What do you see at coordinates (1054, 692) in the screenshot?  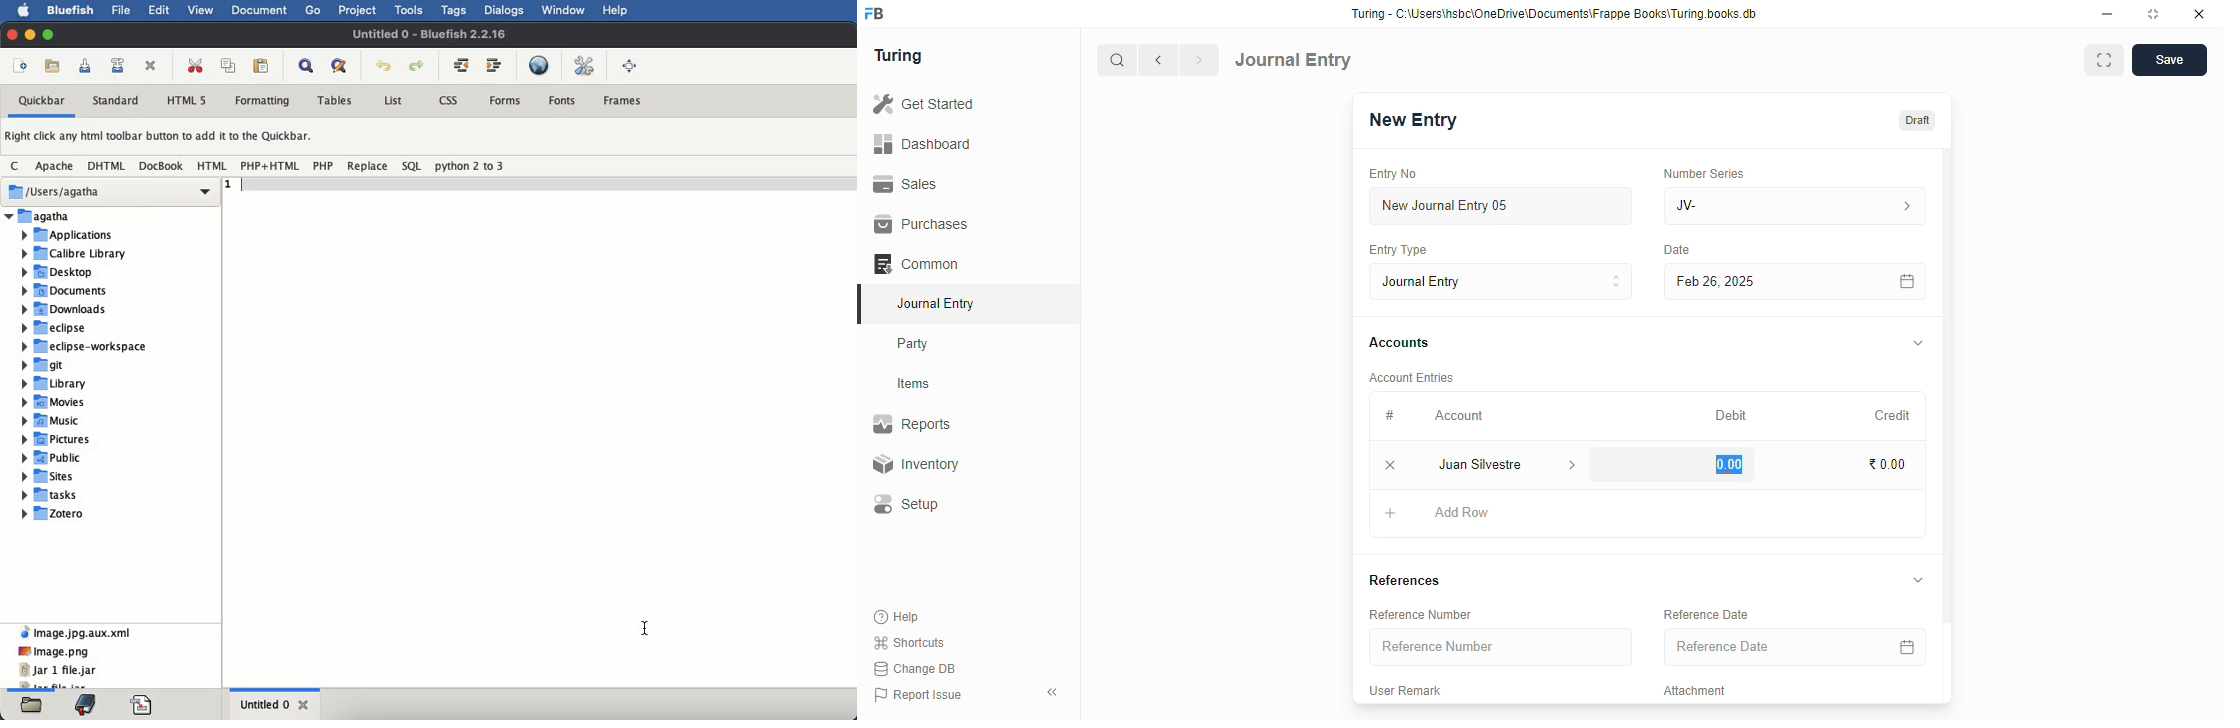 I see `toggle sidebar` at bounding box center [1054, 692].